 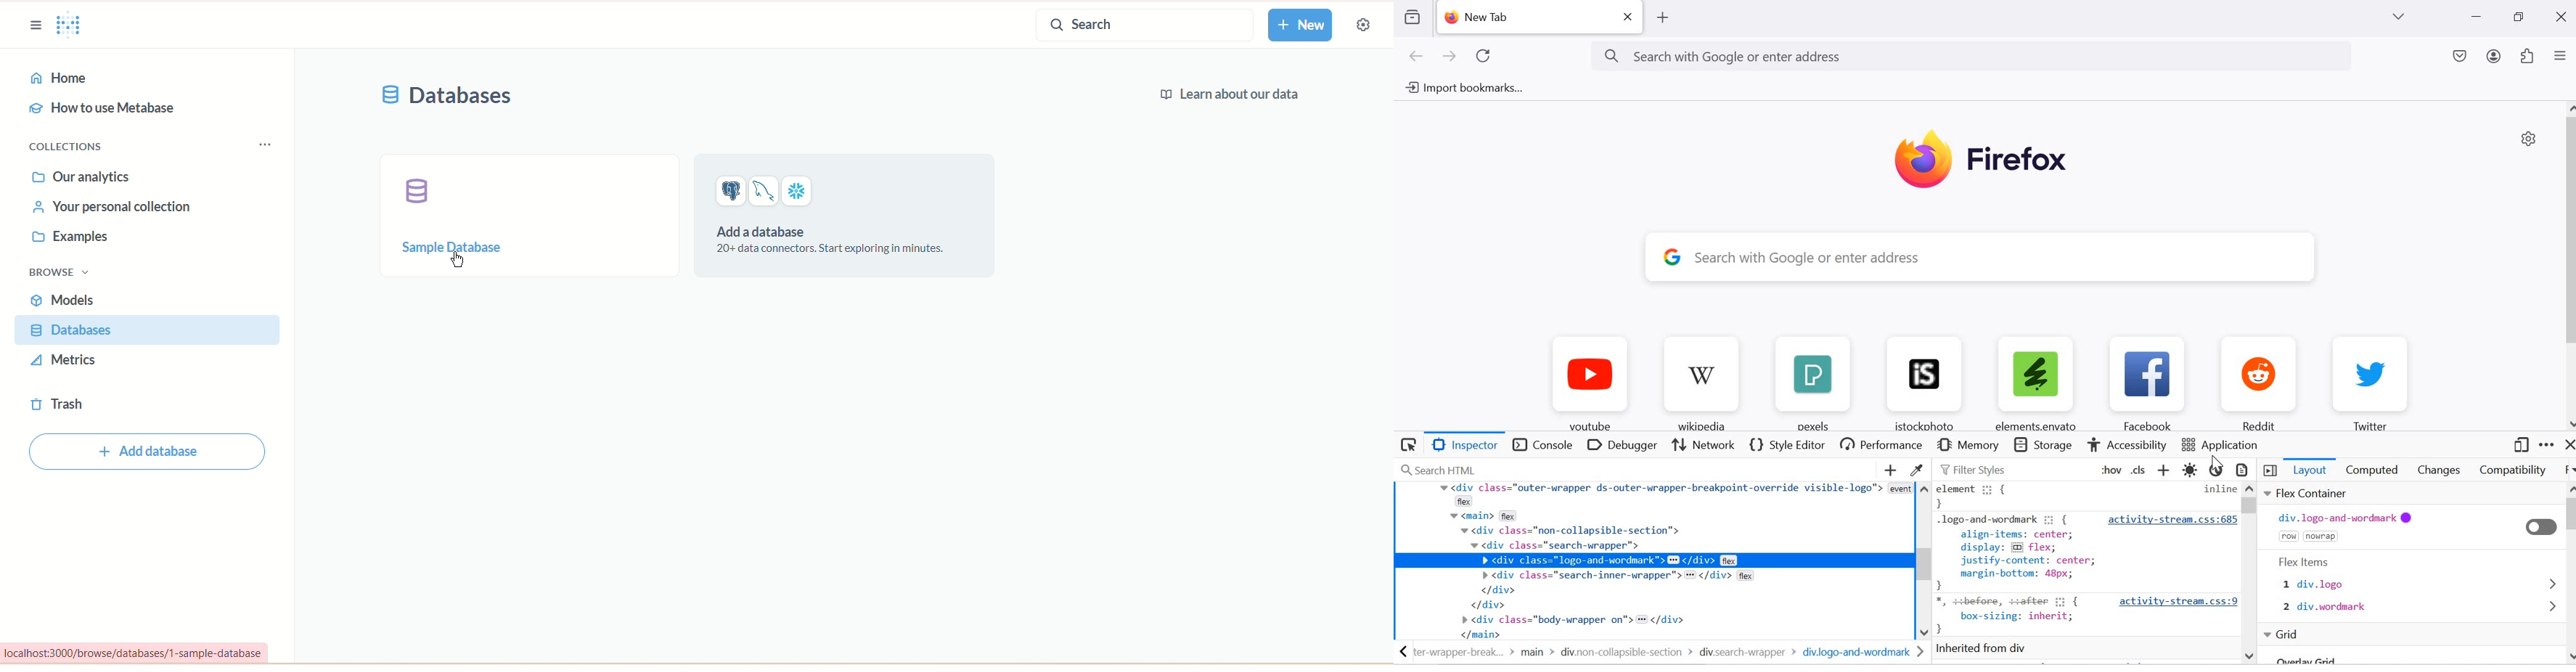 I want to click on restore down, so click(x=2520, y=18).